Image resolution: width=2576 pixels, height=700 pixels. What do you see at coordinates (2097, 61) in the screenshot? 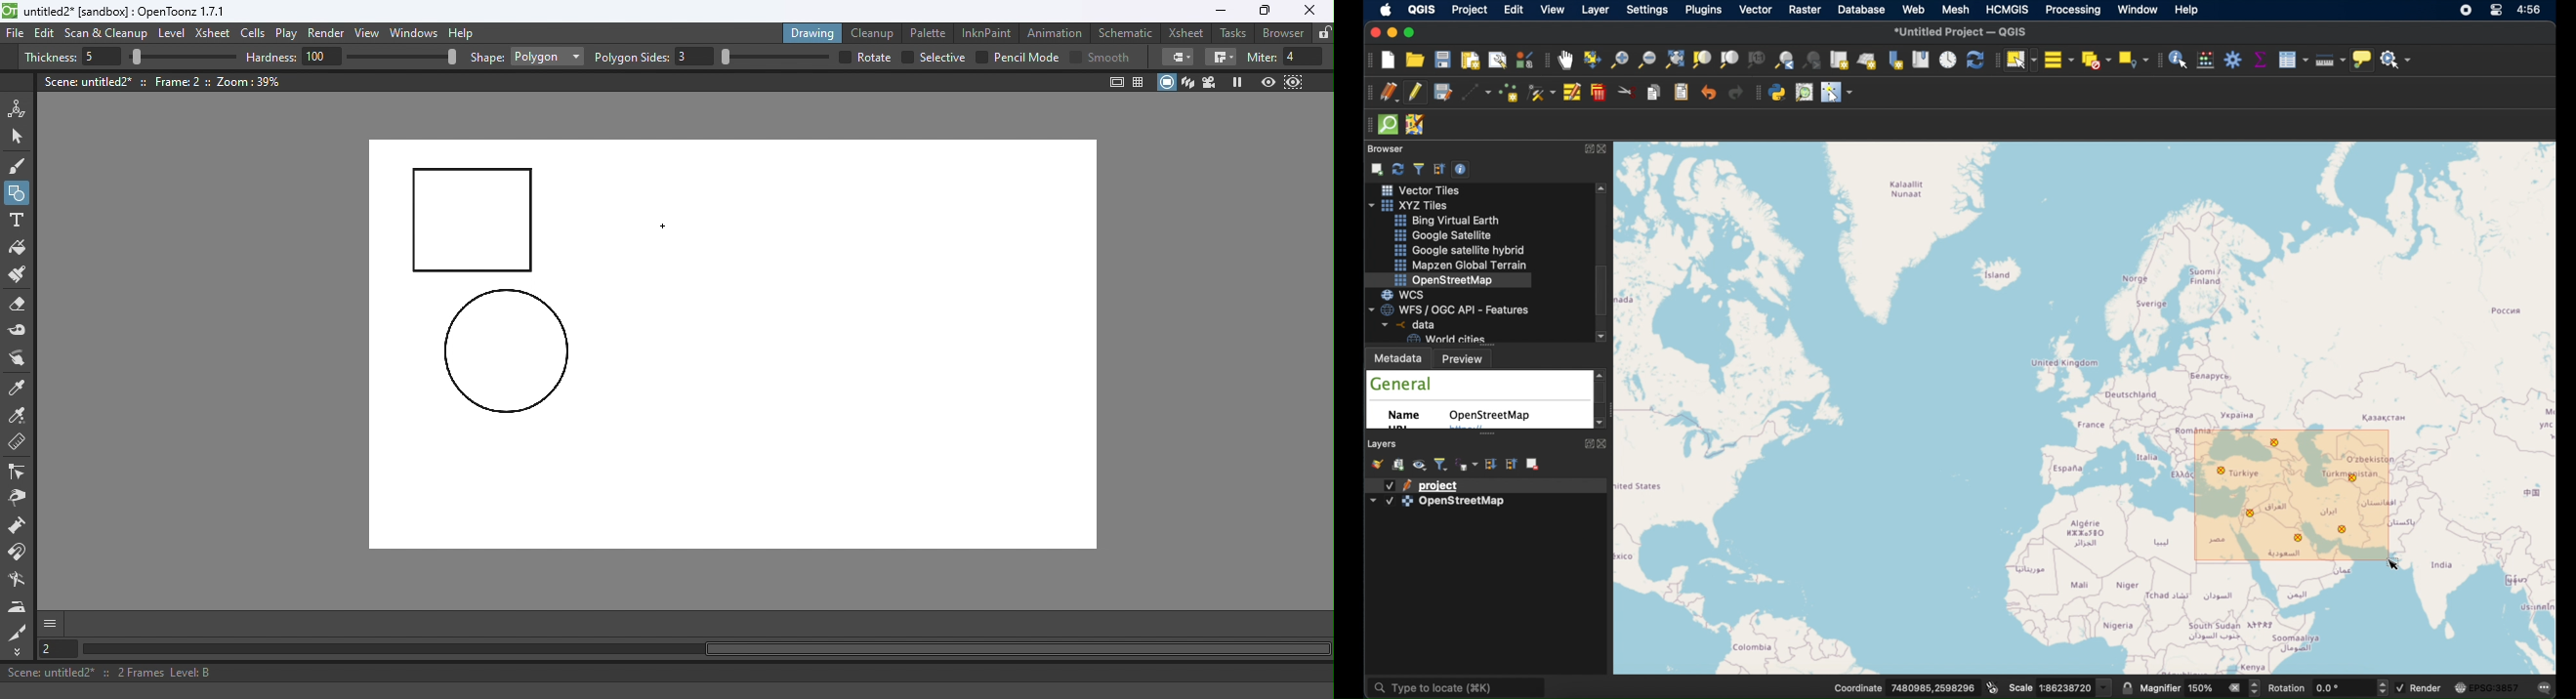
I see `deselect features from all layers` at bounding box center [2097, 61].